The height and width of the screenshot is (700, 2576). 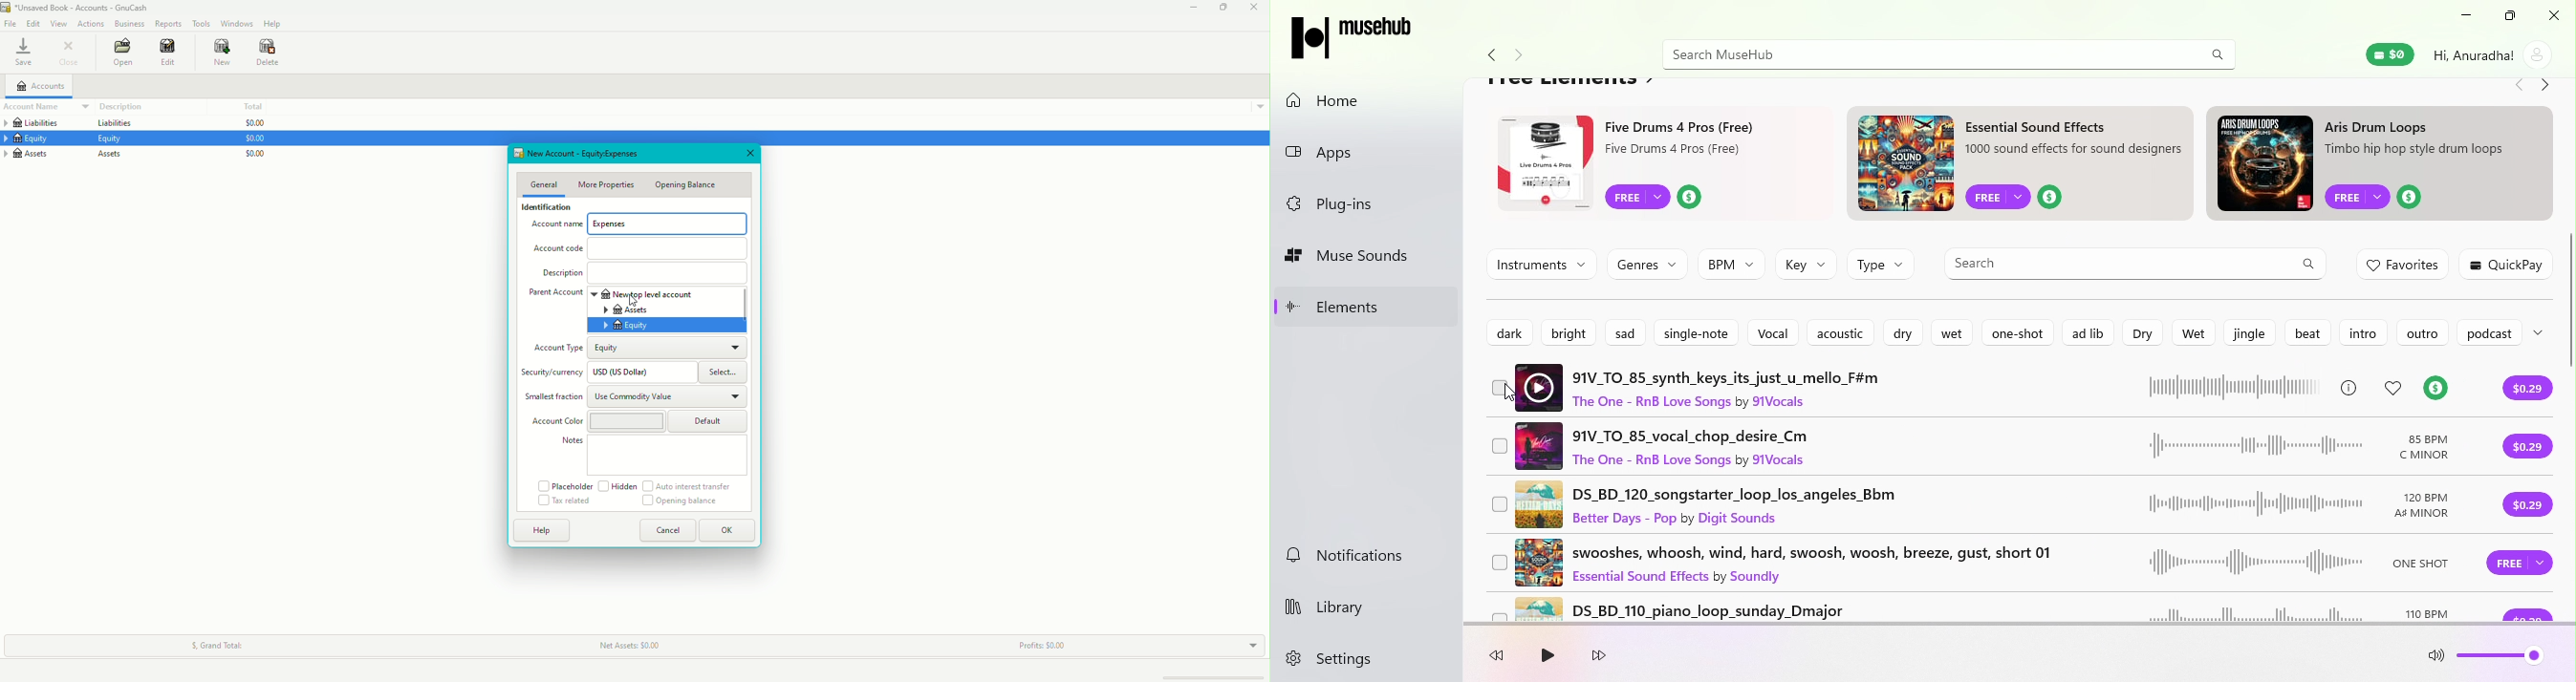 What do you see at coordinates (1361, 558) in the screenshot?
I see `Notifications` at bounding box center [1361, 558].